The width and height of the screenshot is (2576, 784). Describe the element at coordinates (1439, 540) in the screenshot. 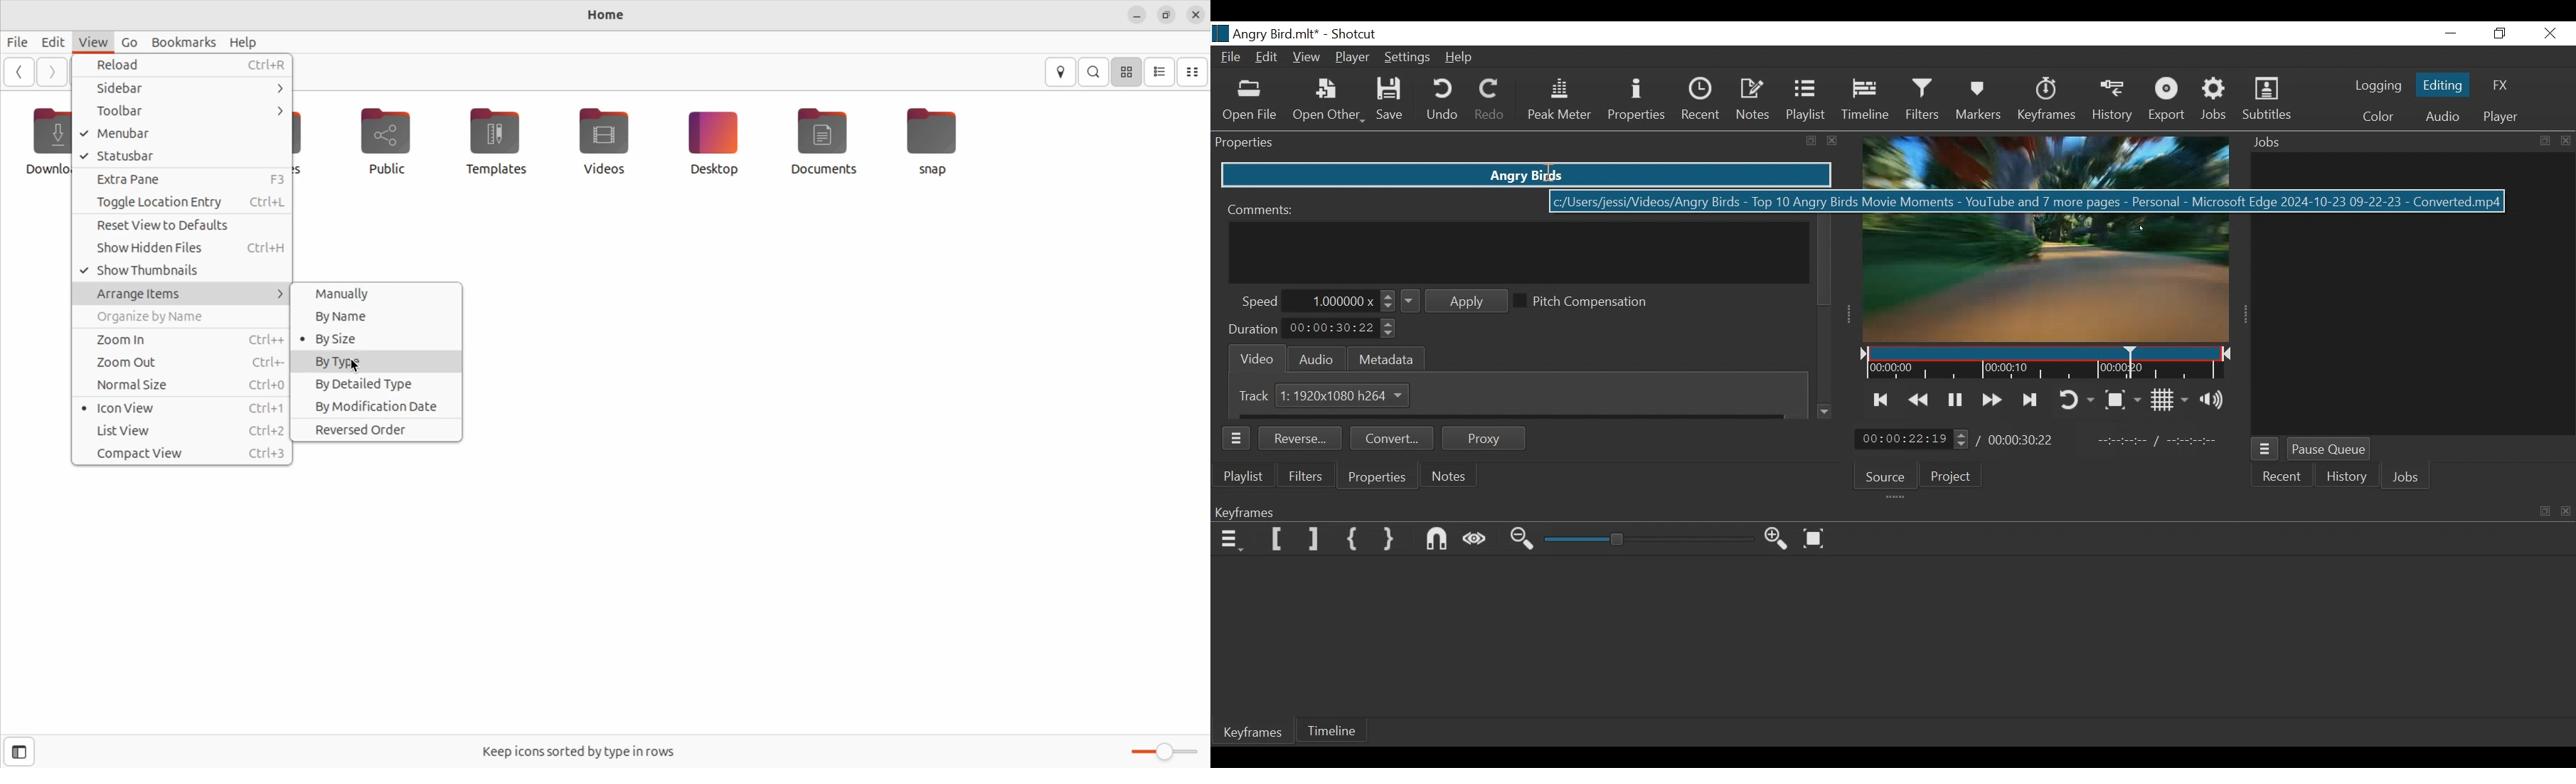

I see `Snap` at that location.